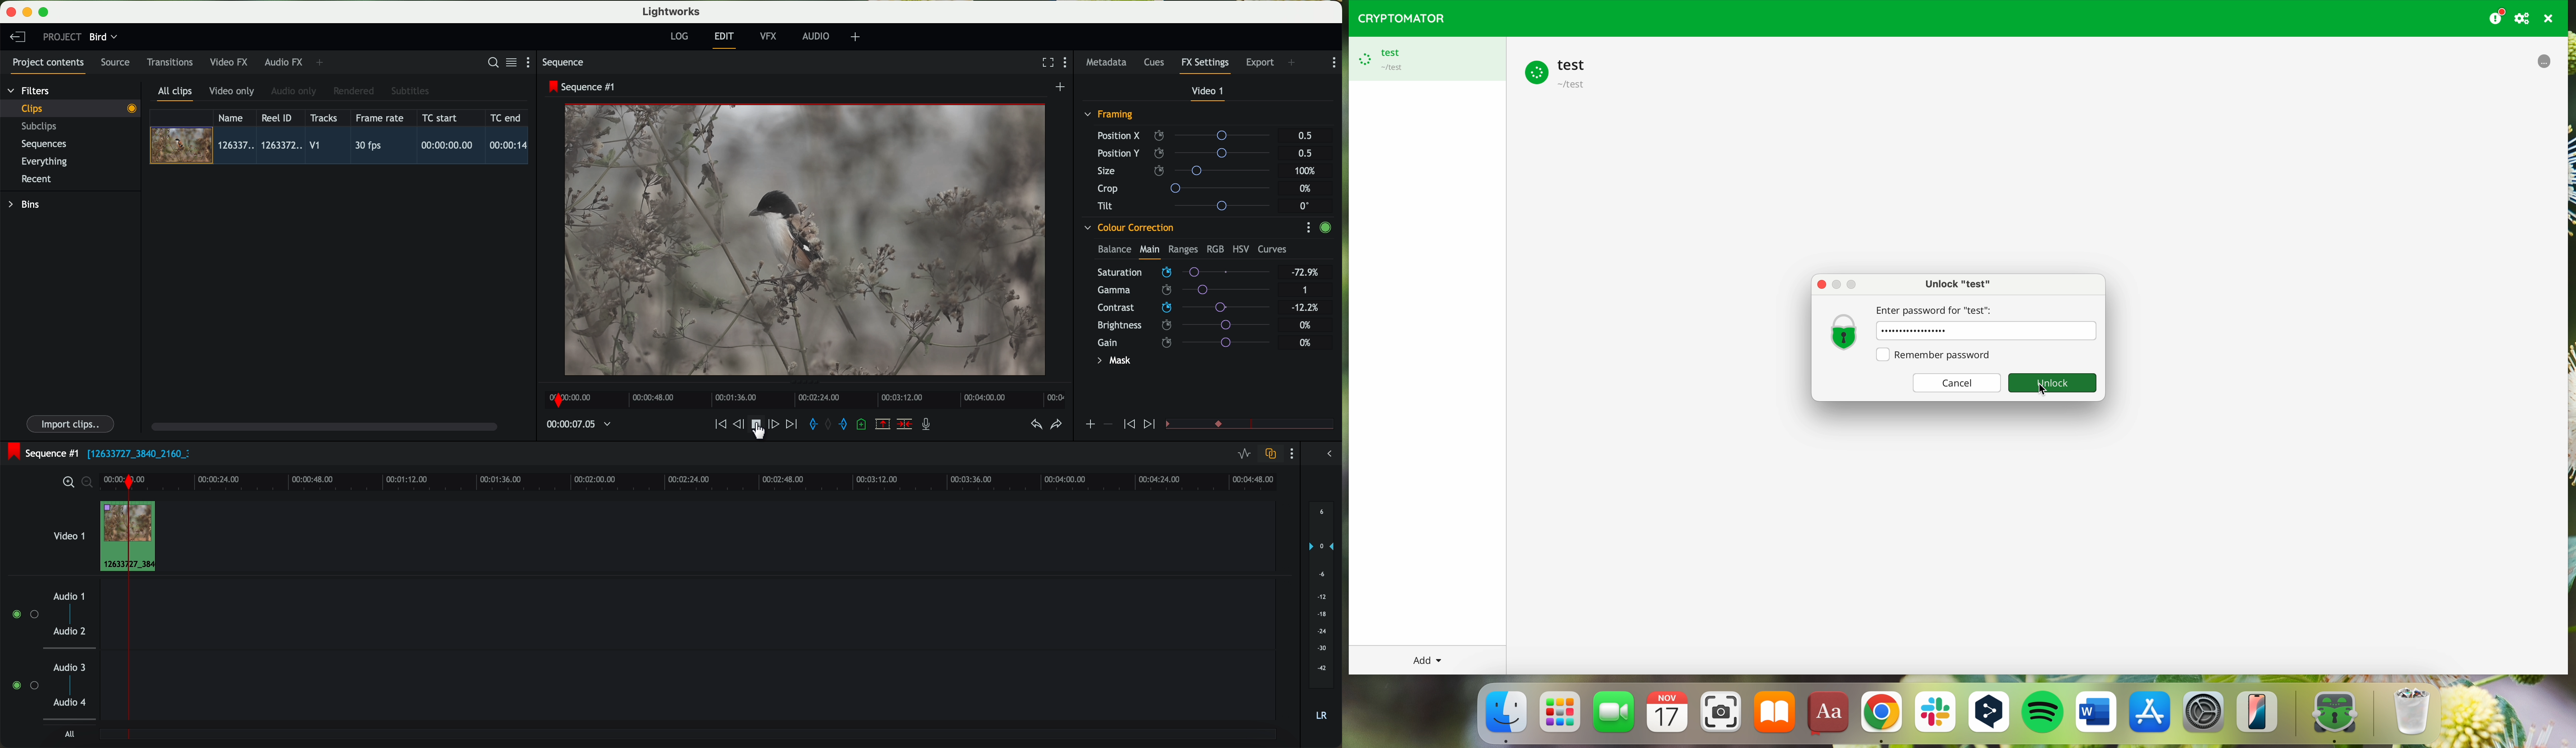  I want to click on password, so click(1984, 332).